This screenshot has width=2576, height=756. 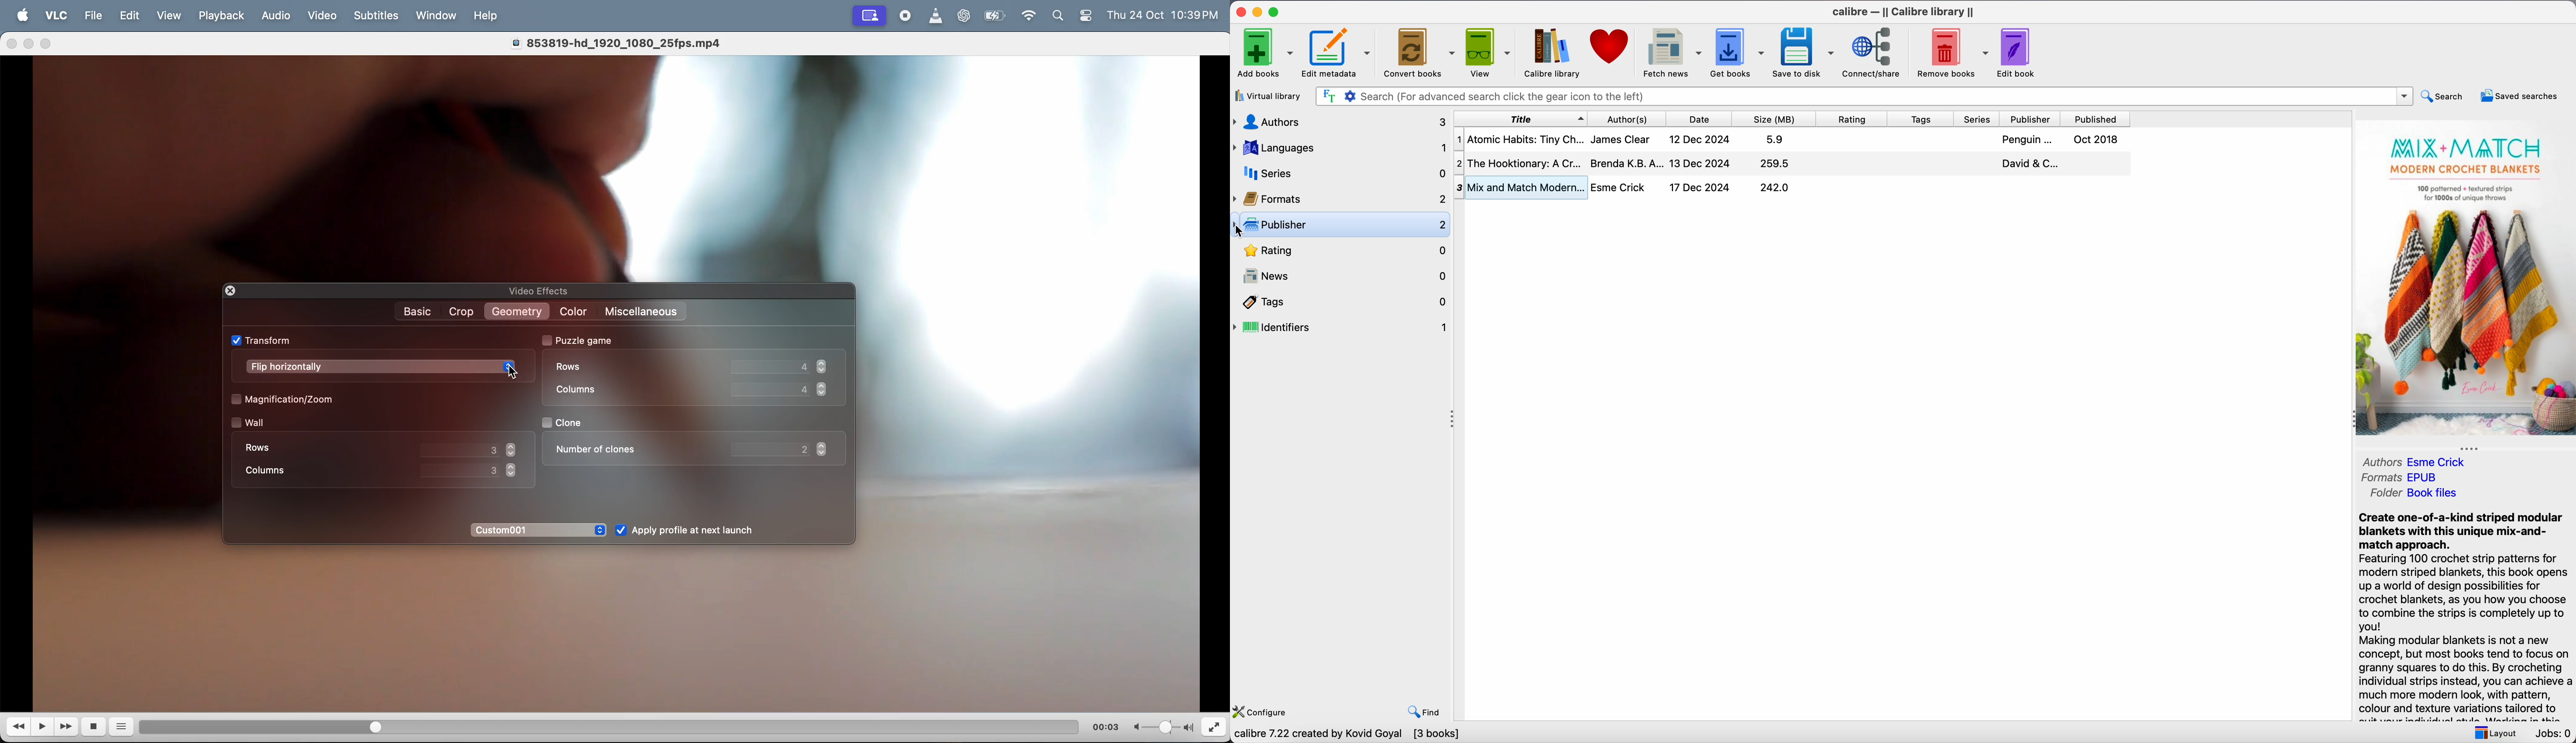 I want to click on battery, so click(x=994, y=16).